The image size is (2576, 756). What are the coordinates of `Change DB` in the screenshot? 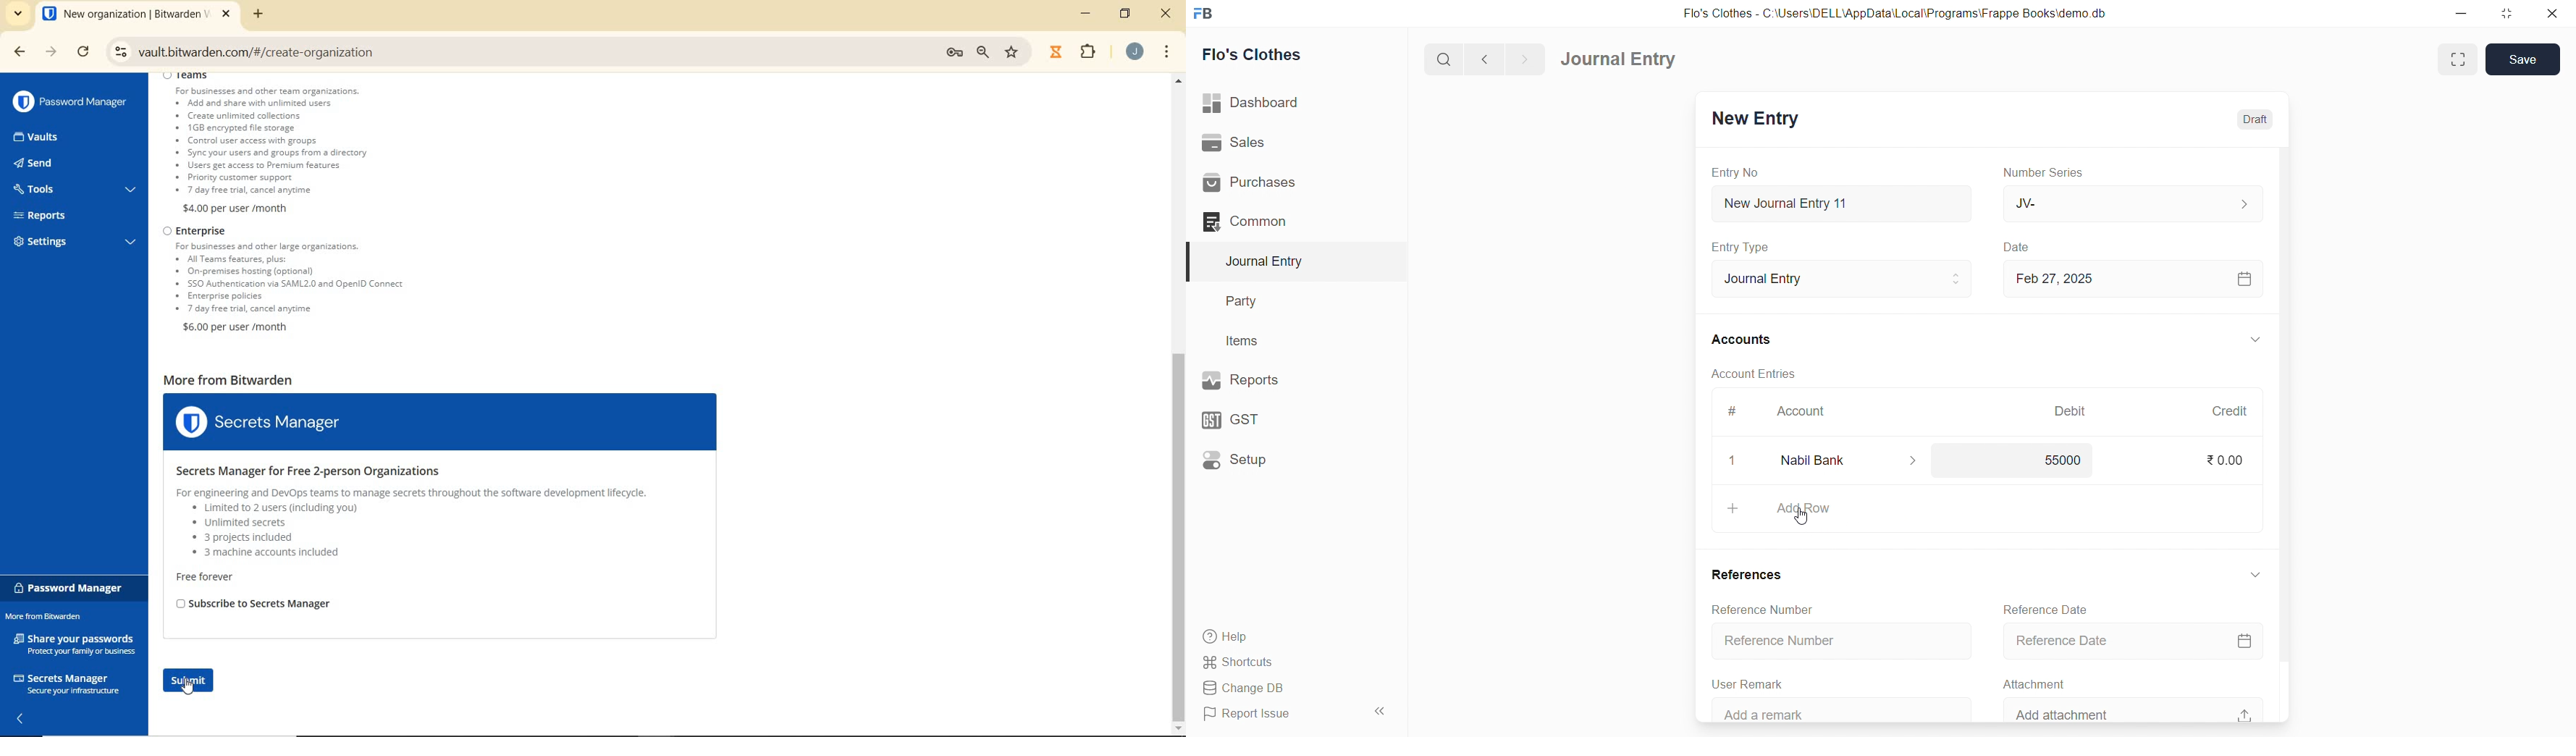 It's located at (1276, 687).